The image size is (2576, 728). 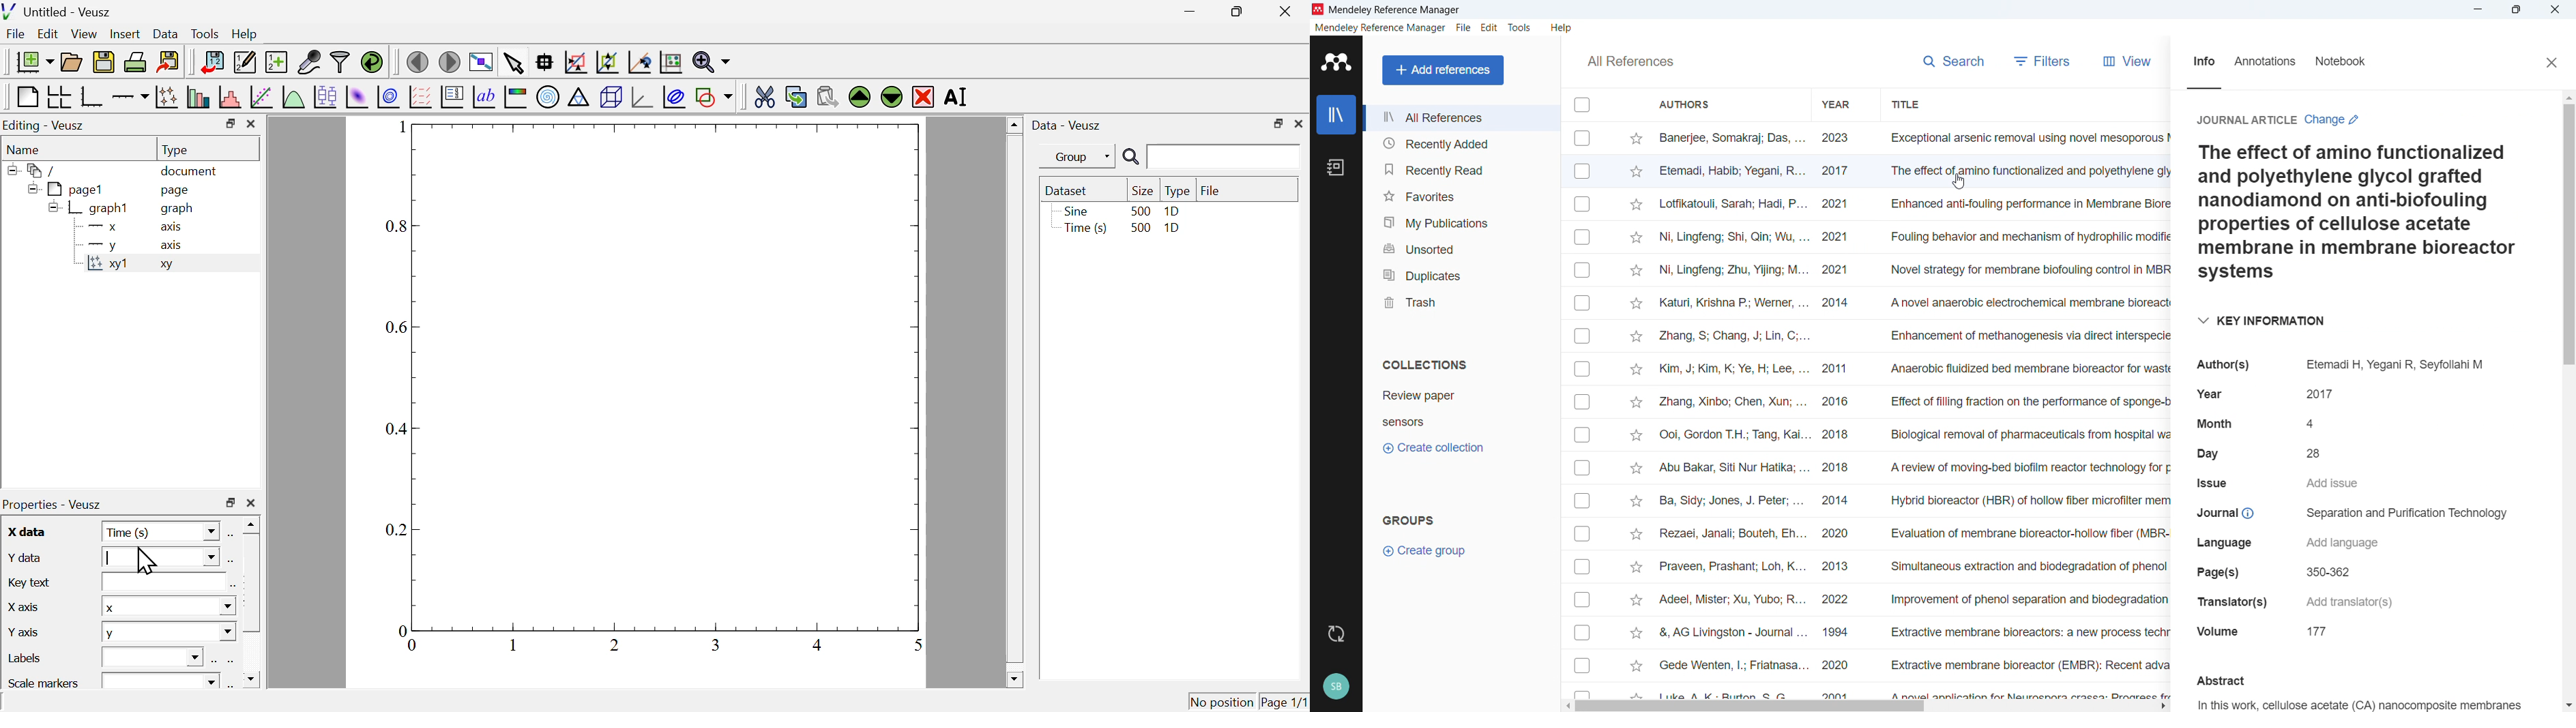 What do you see at coordinates (73, 61) in the screenshot?
I see `open a document` at bounding box center [73, 61].